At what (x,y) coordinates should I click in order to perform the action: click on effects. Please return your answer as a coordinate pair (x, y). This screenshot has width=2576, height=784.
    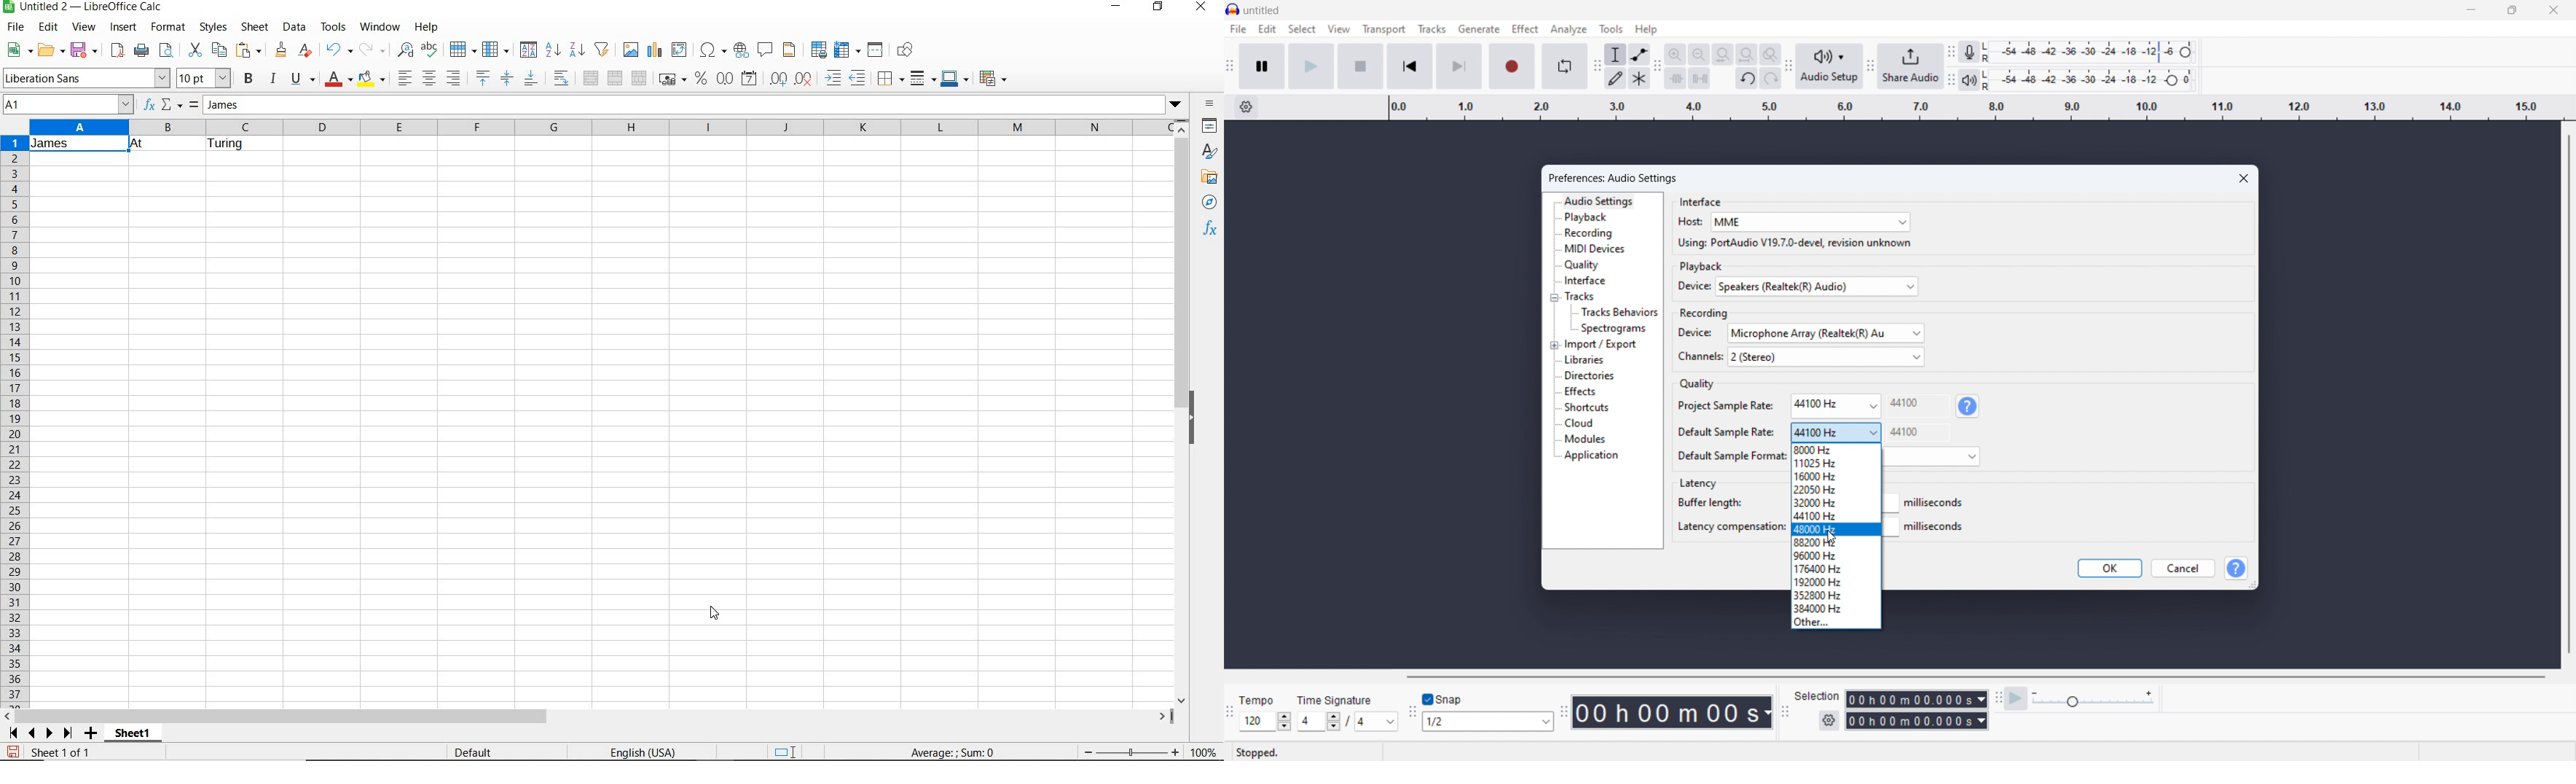
    Looking at the image, I should click on (1580, 392).